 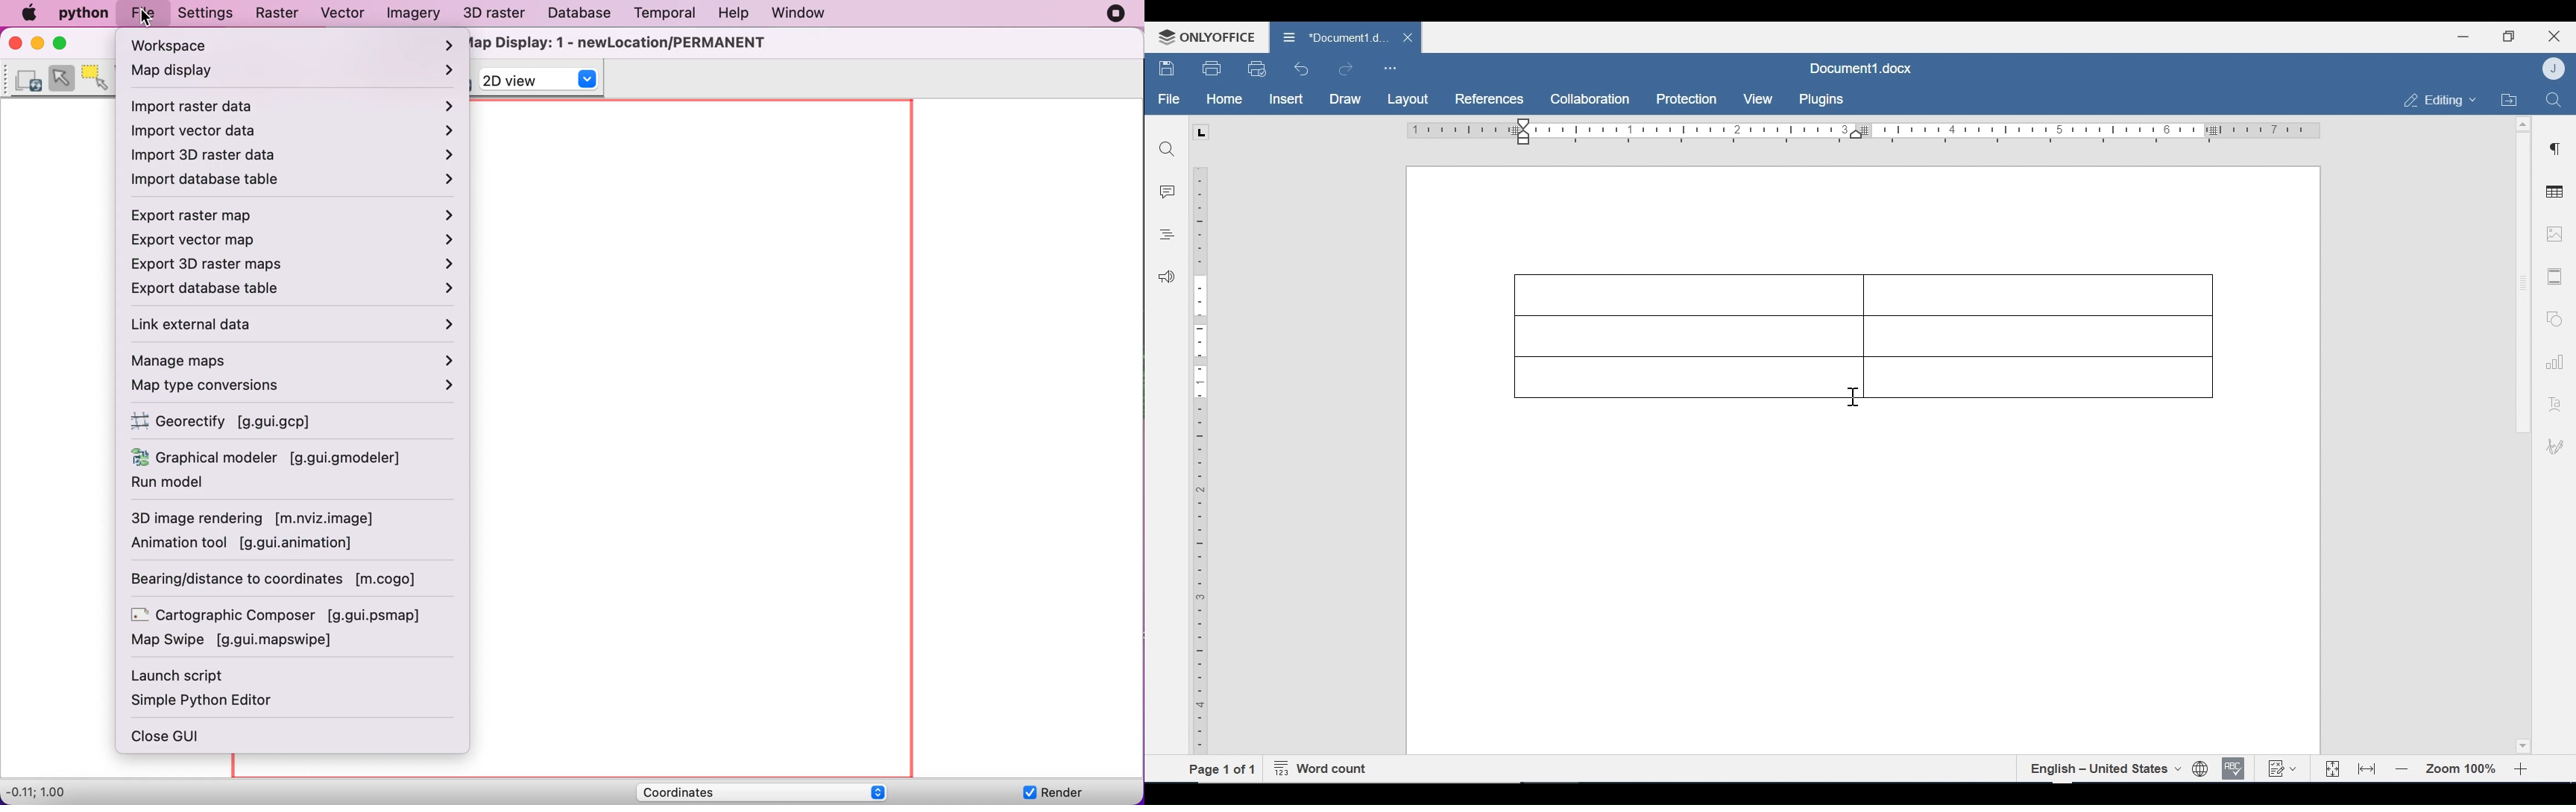 What do you see at coordinates (2508, 37) in the screenshot?
I see `Restore` at bounding box center [2508, 37].